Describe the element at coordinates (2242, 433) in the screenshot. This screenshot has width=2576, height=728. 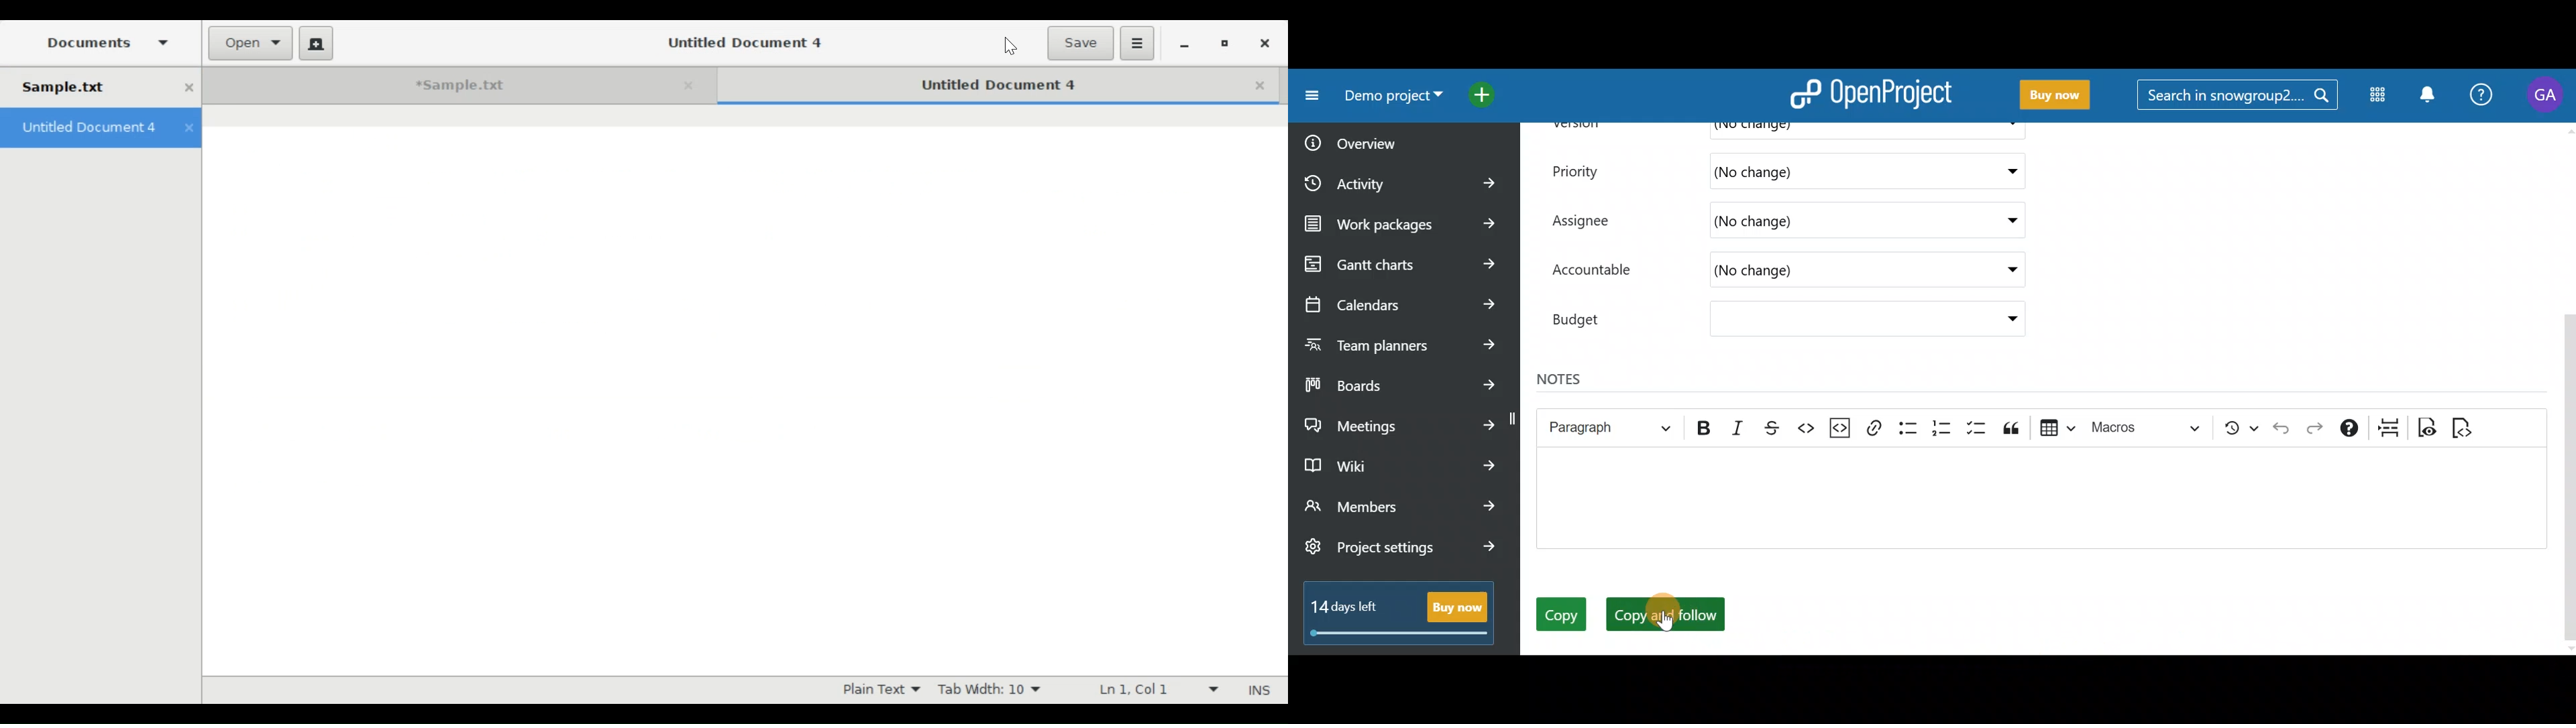
I see `Show local modifications` at that location.